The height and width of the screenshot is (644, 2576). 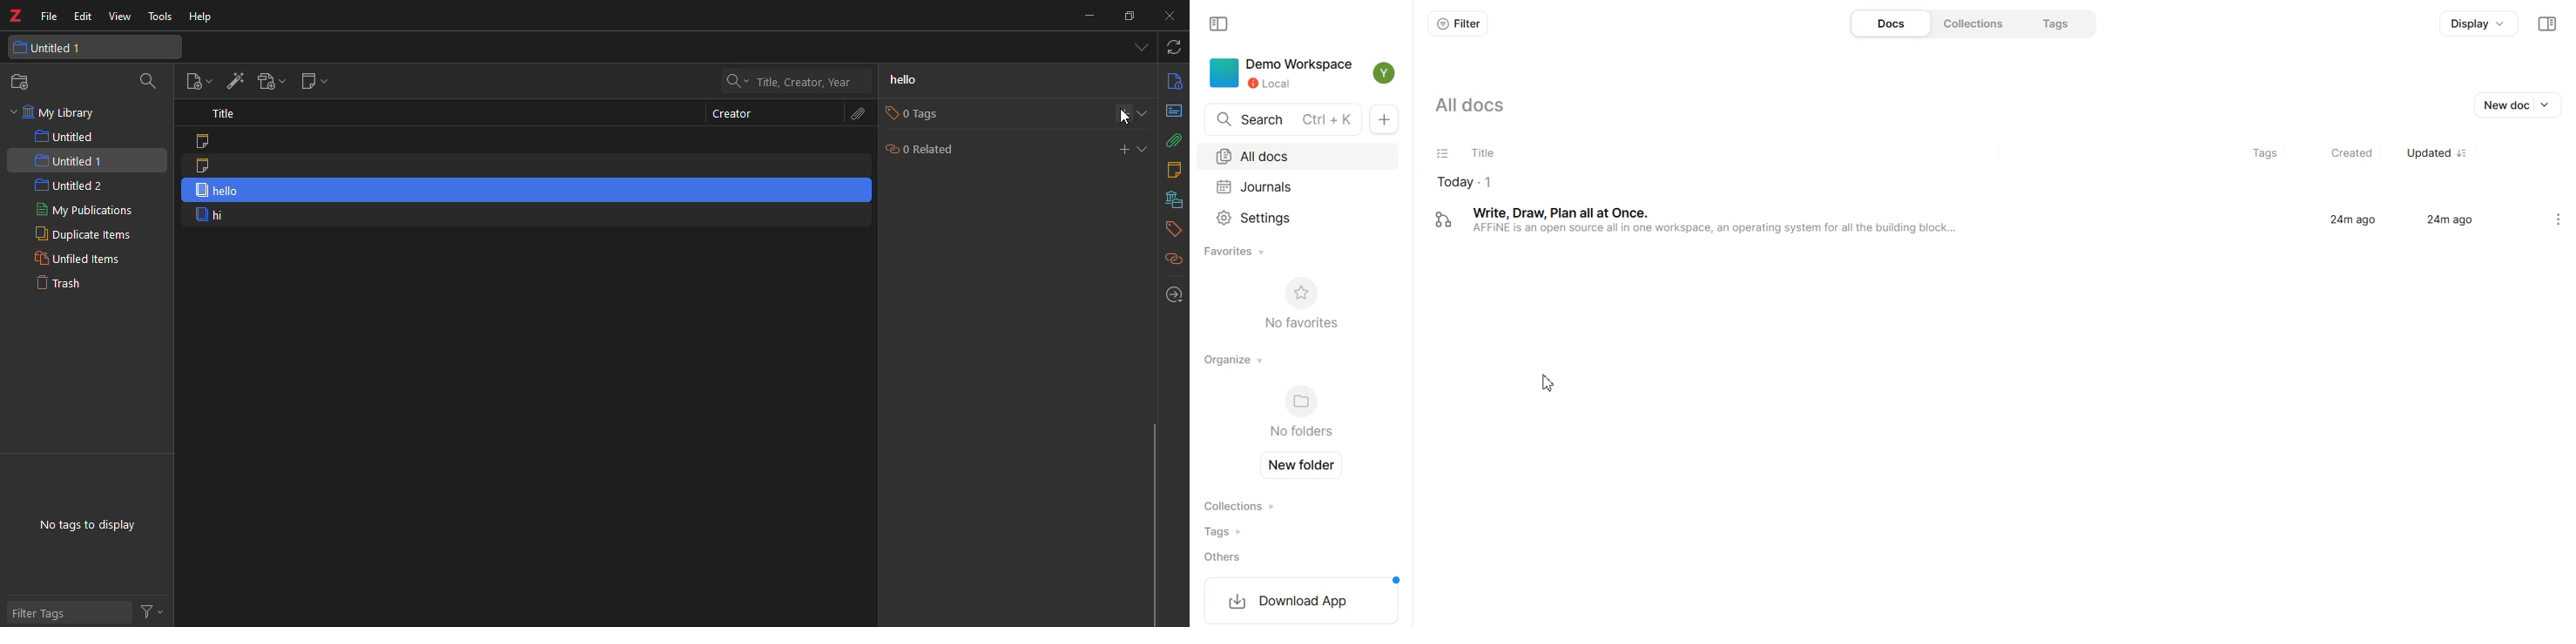 I want to click on untitled 2, so click(x=70, y=185).